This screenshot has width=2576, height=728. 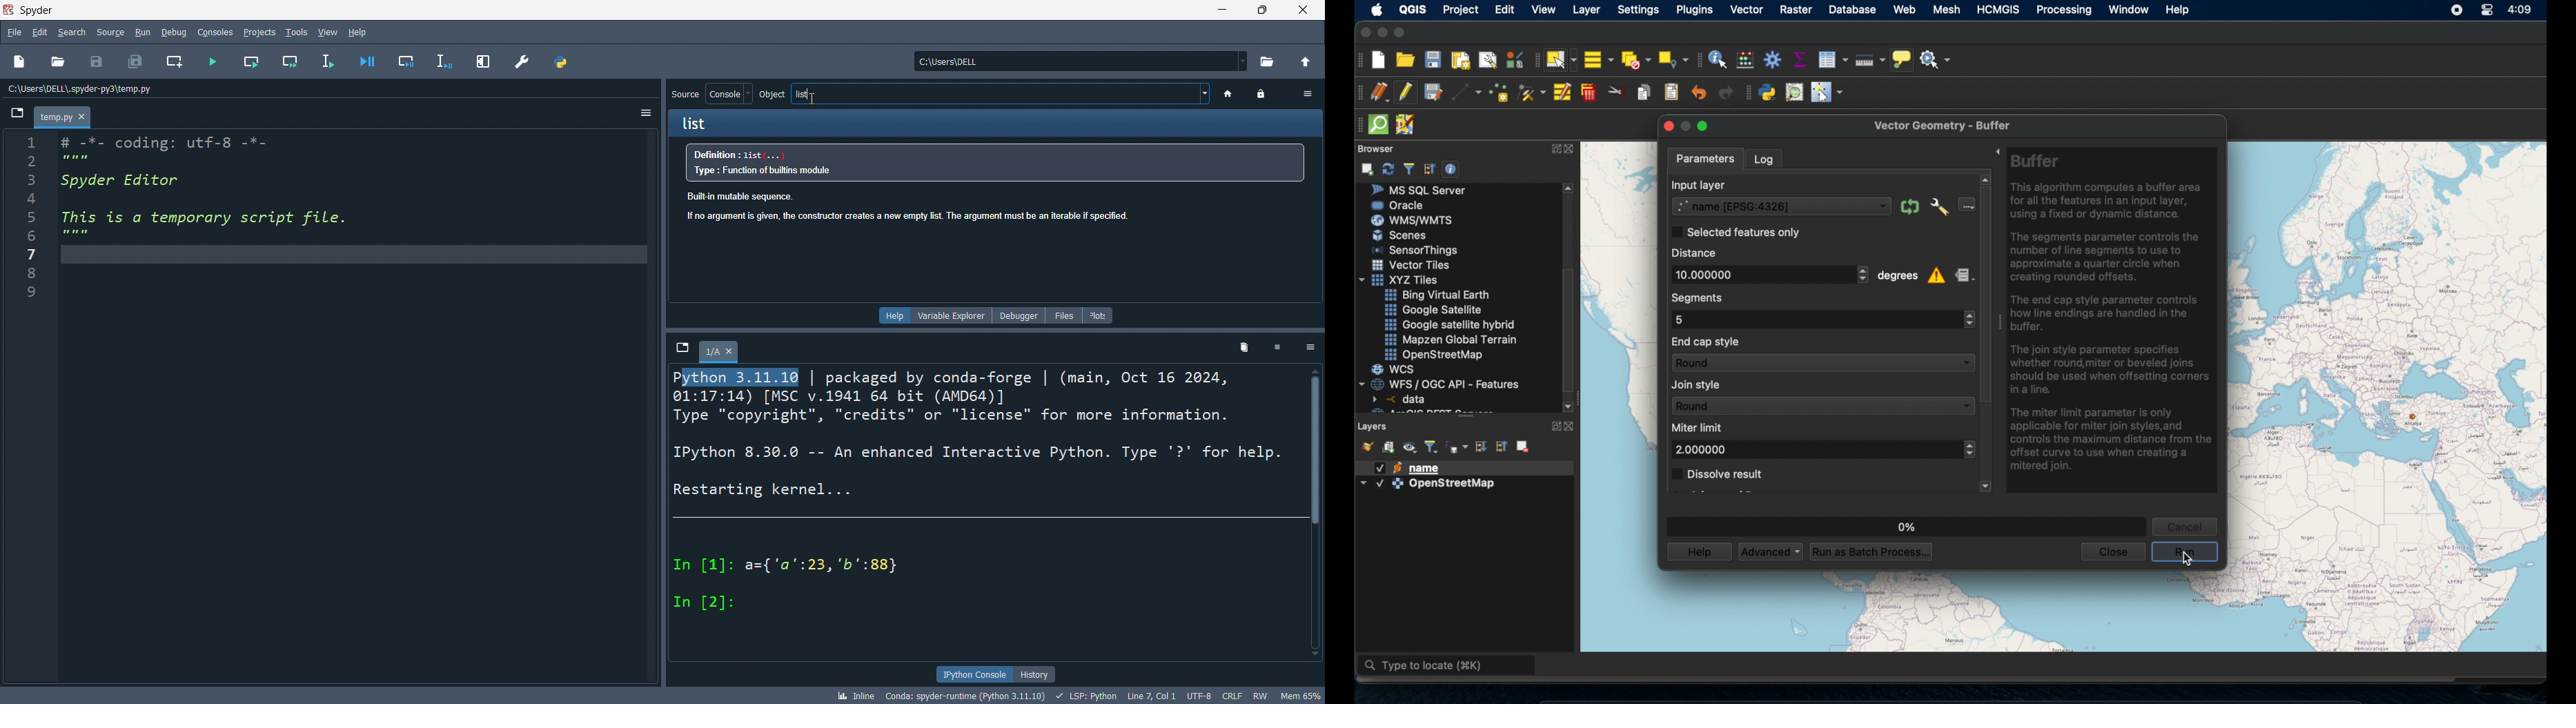 What do you see at coordinates (442, 60) in the screenshot?
I see `debug line` at bounding box center [442, 60].